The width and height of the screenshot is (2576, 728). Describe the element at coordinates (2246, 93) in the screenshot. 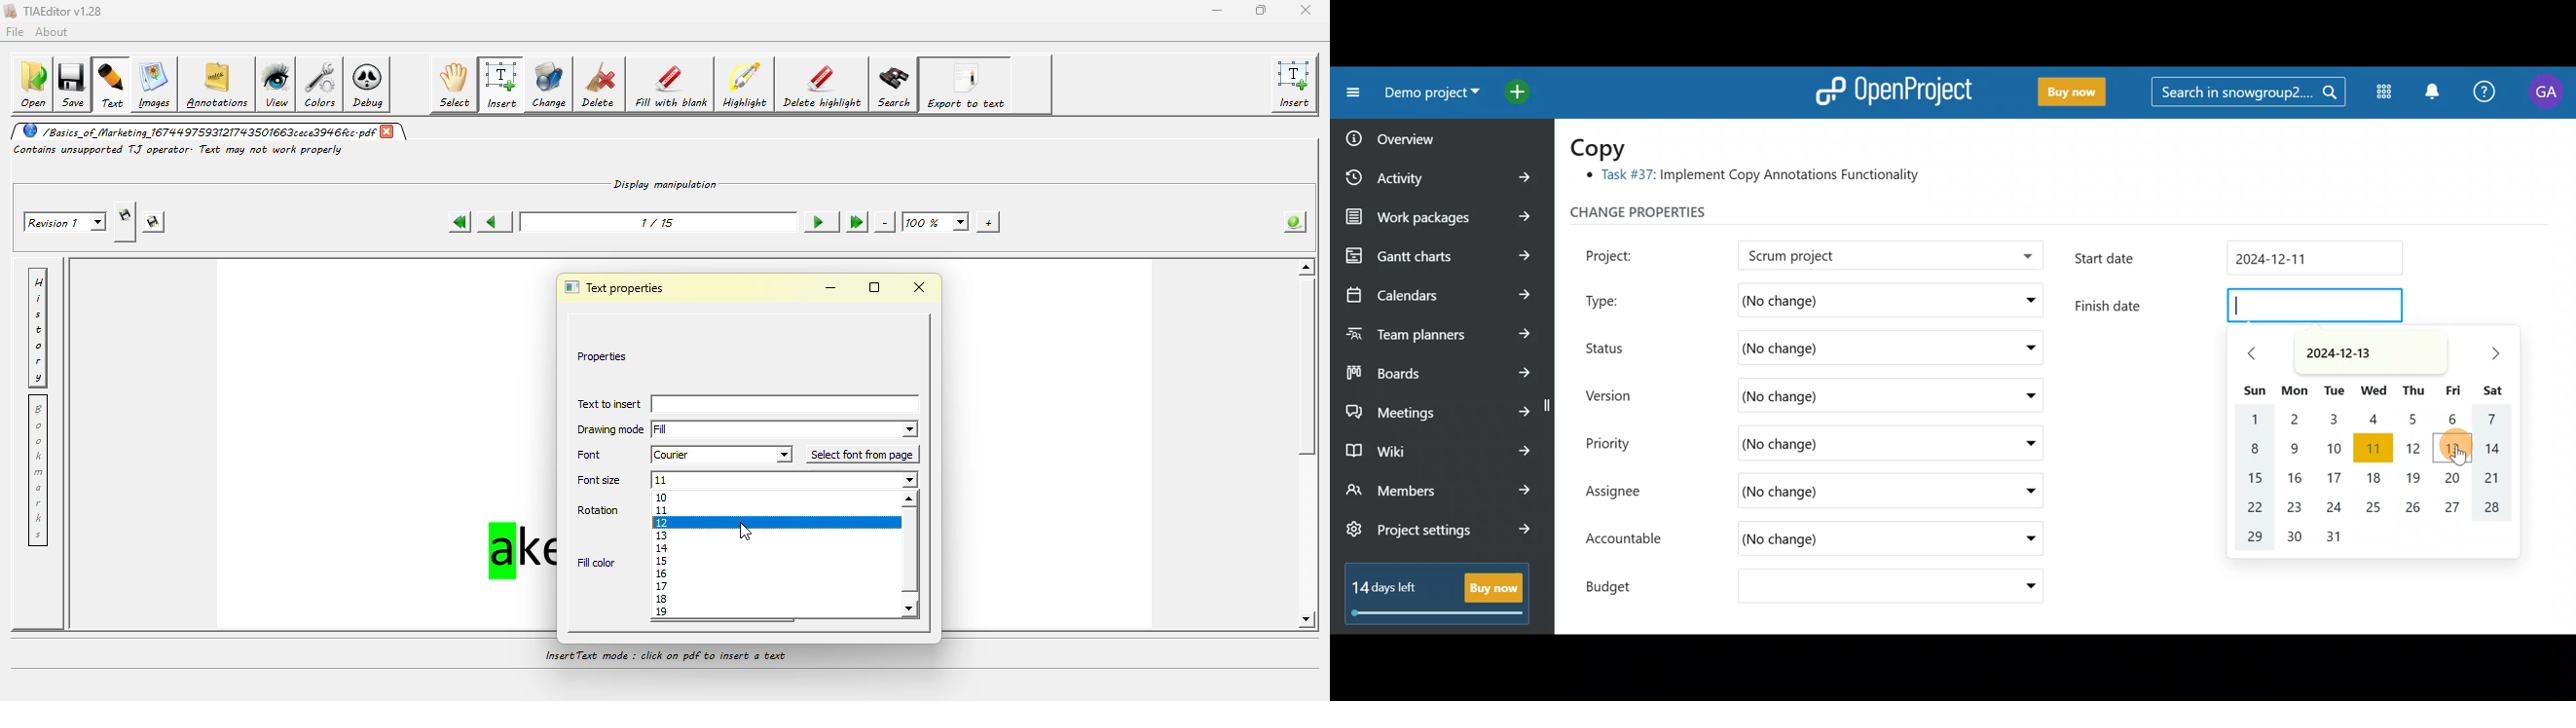

I see `Search in snowgroup?.... ` at that location.